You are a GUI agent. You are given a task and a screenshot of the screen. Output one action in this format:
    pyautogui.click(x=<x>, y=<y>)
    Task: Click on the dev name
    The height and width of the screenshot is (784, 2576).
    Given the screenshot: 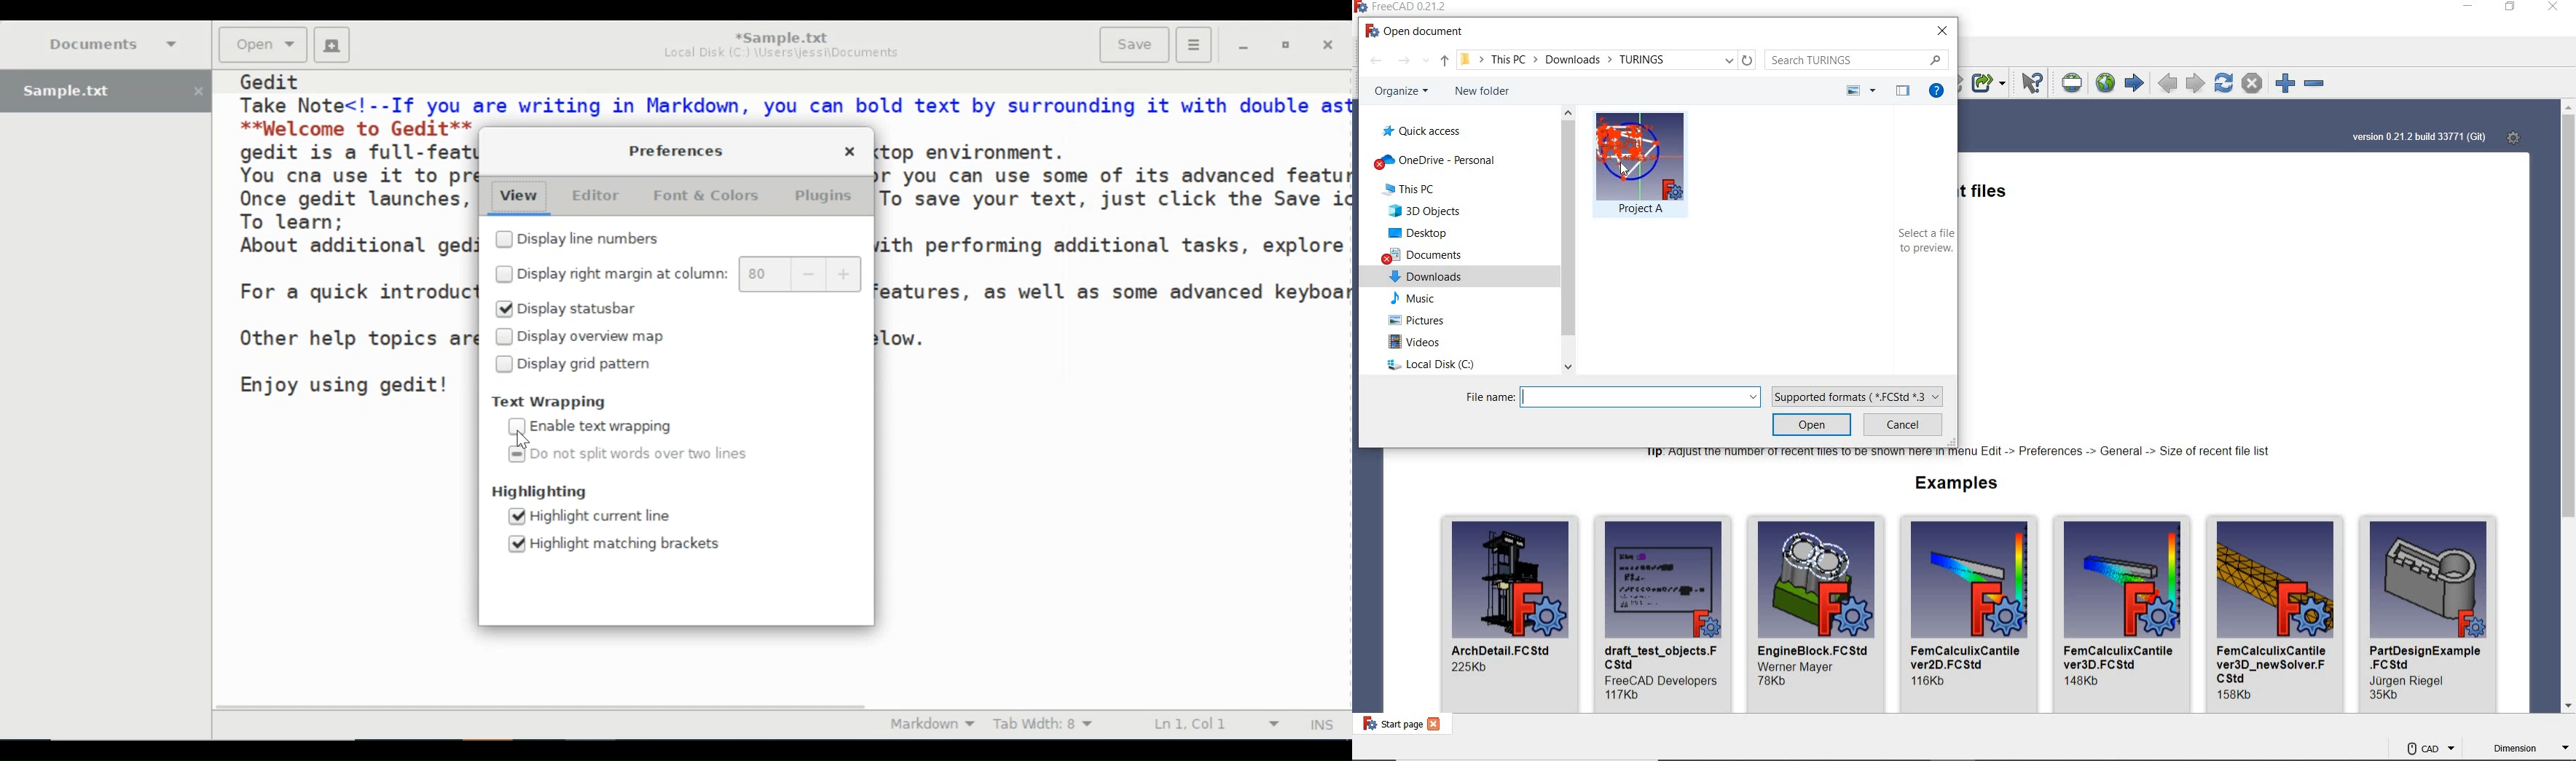 What is the action you would take?
    pyautogui.click(x=1661, y=679)
    